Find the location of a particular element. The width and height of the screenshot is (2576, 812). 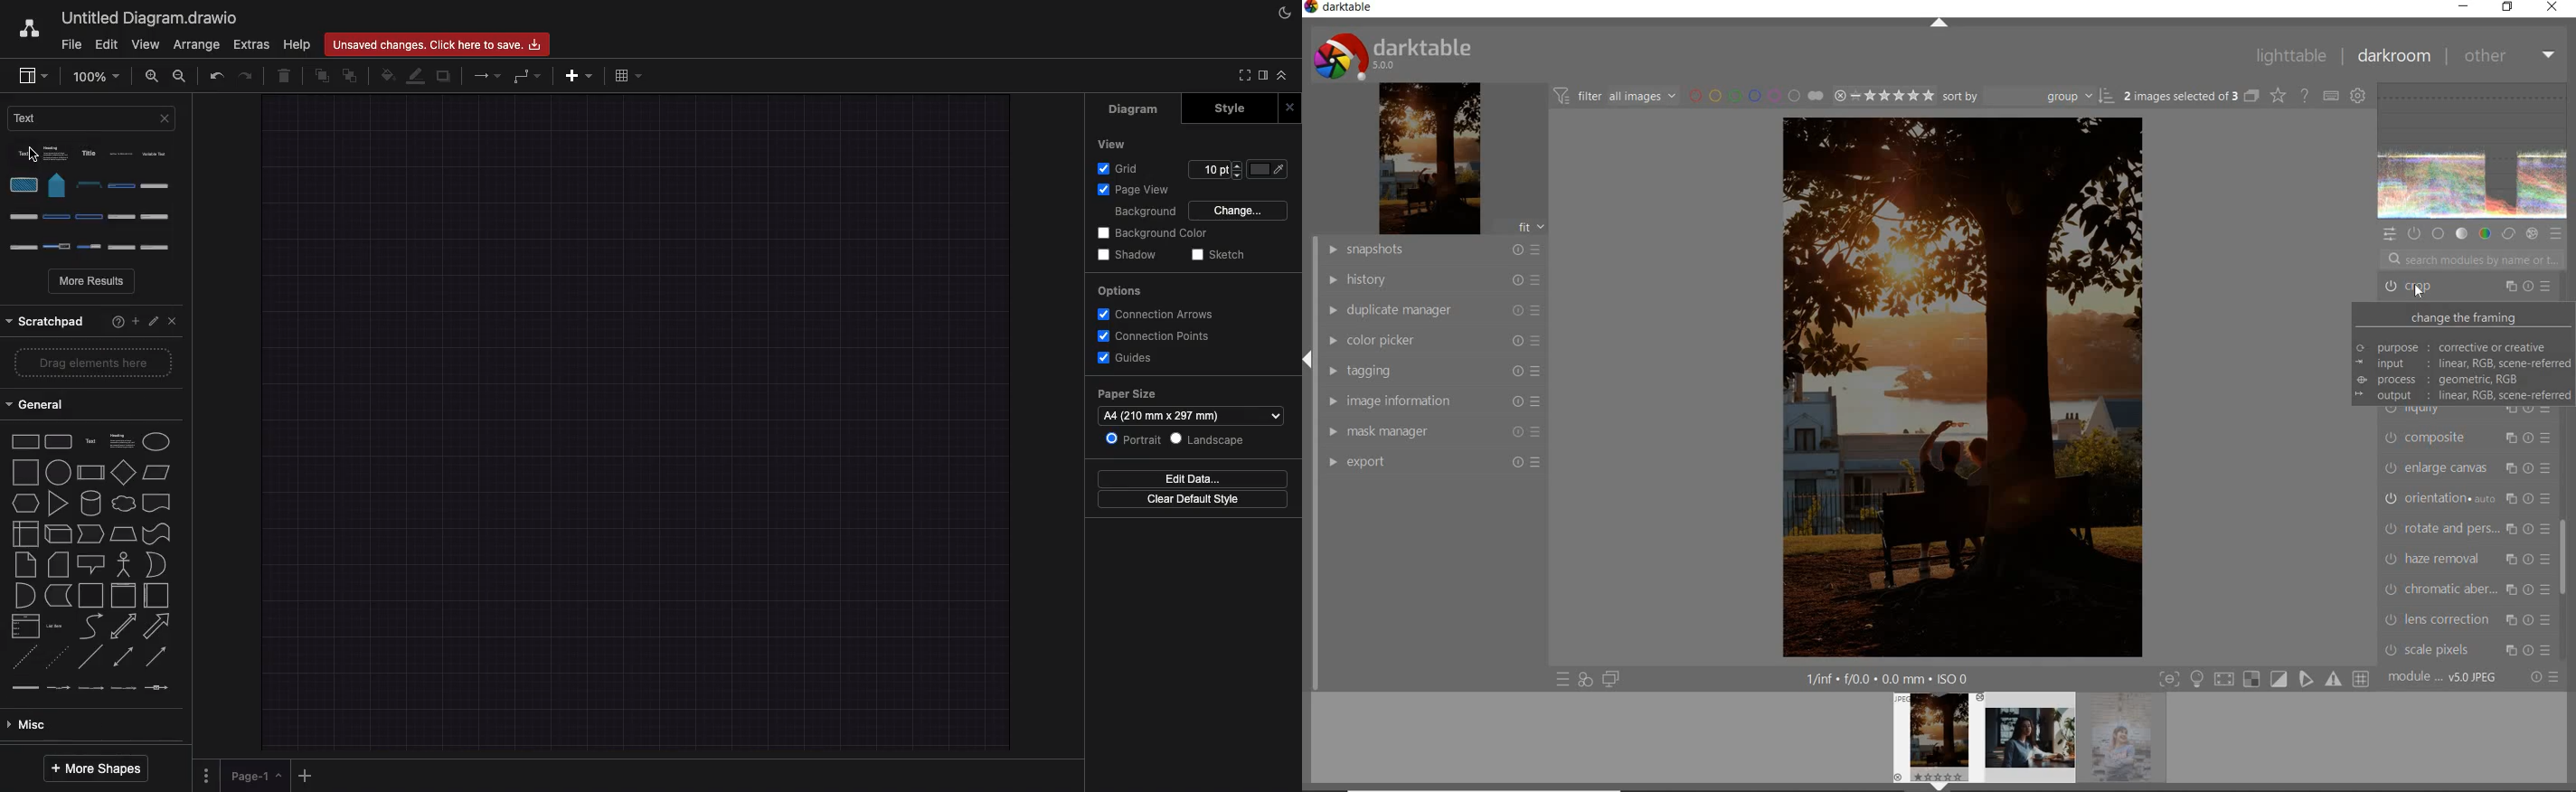

quick access for applying any of your style is located at coordinates (1586, 680).